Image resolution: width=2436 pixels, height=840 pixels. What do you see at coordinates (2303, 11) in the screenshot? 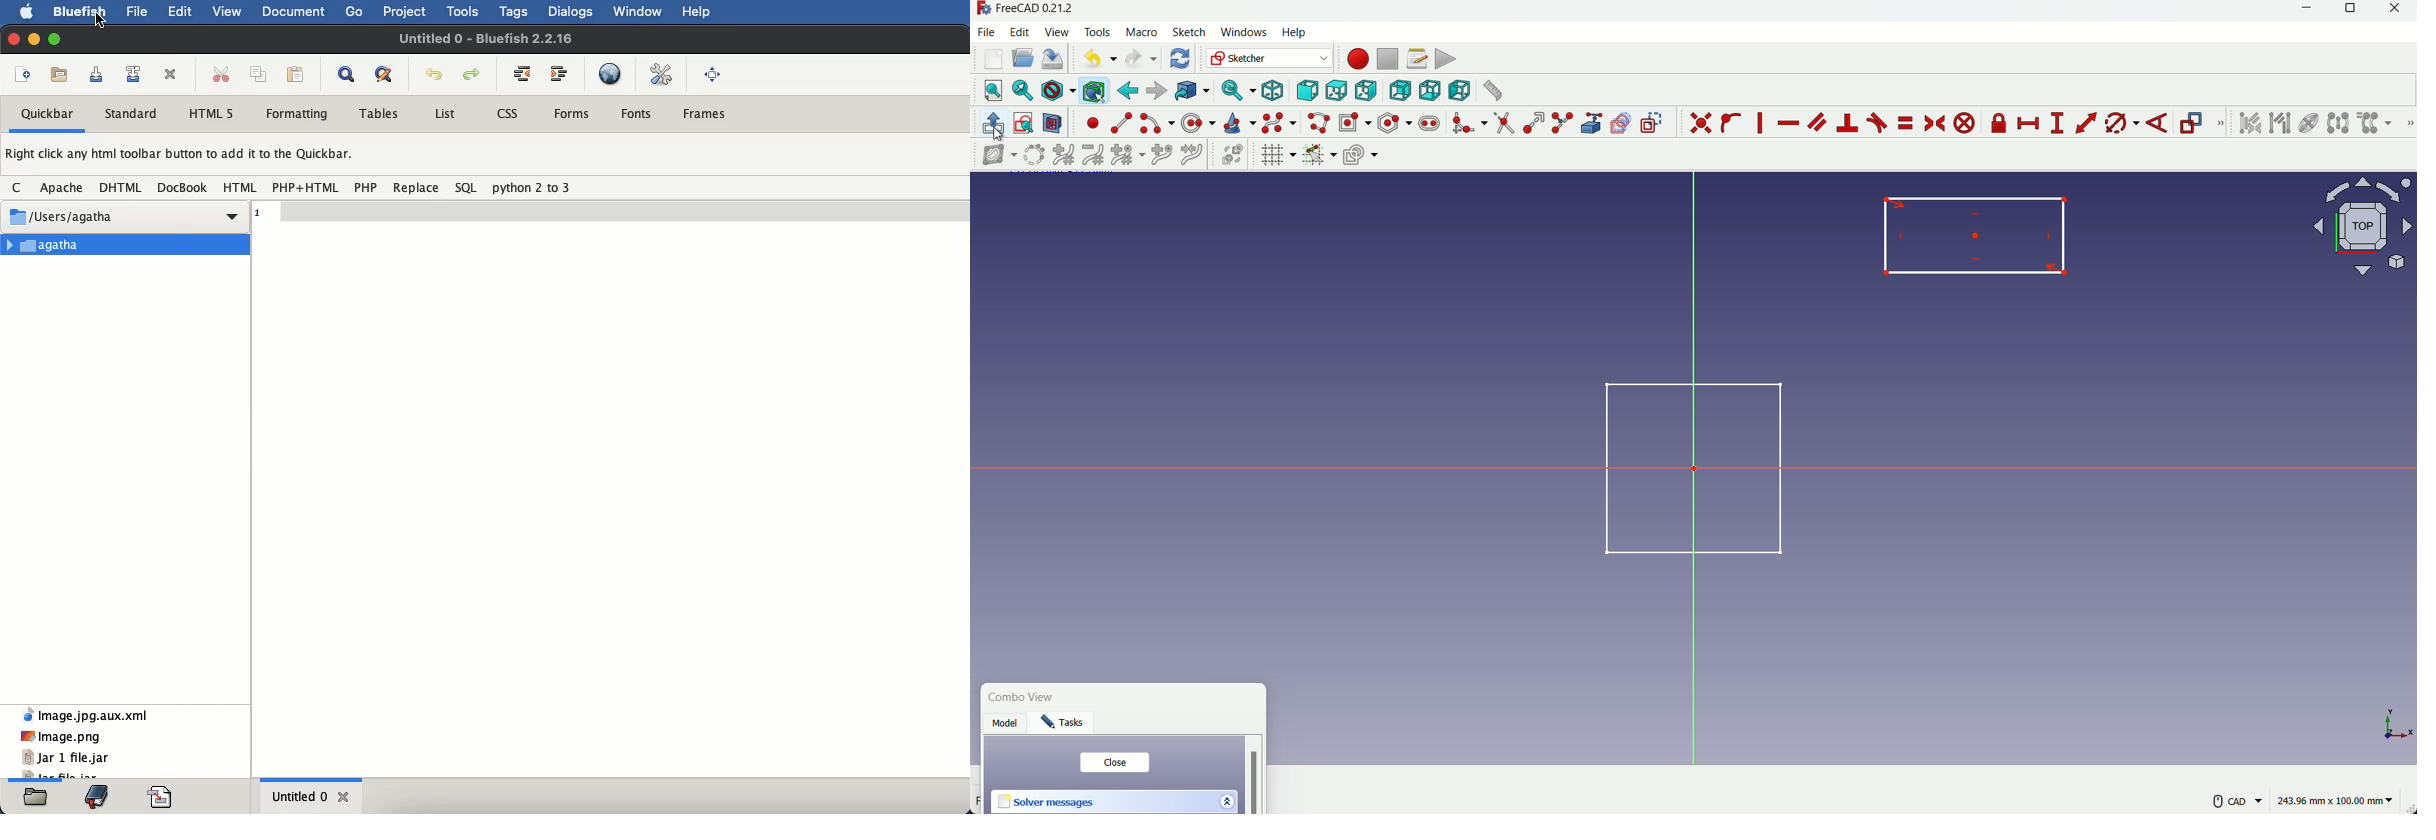
I see `minimize` at bounding box center [2303, 11].